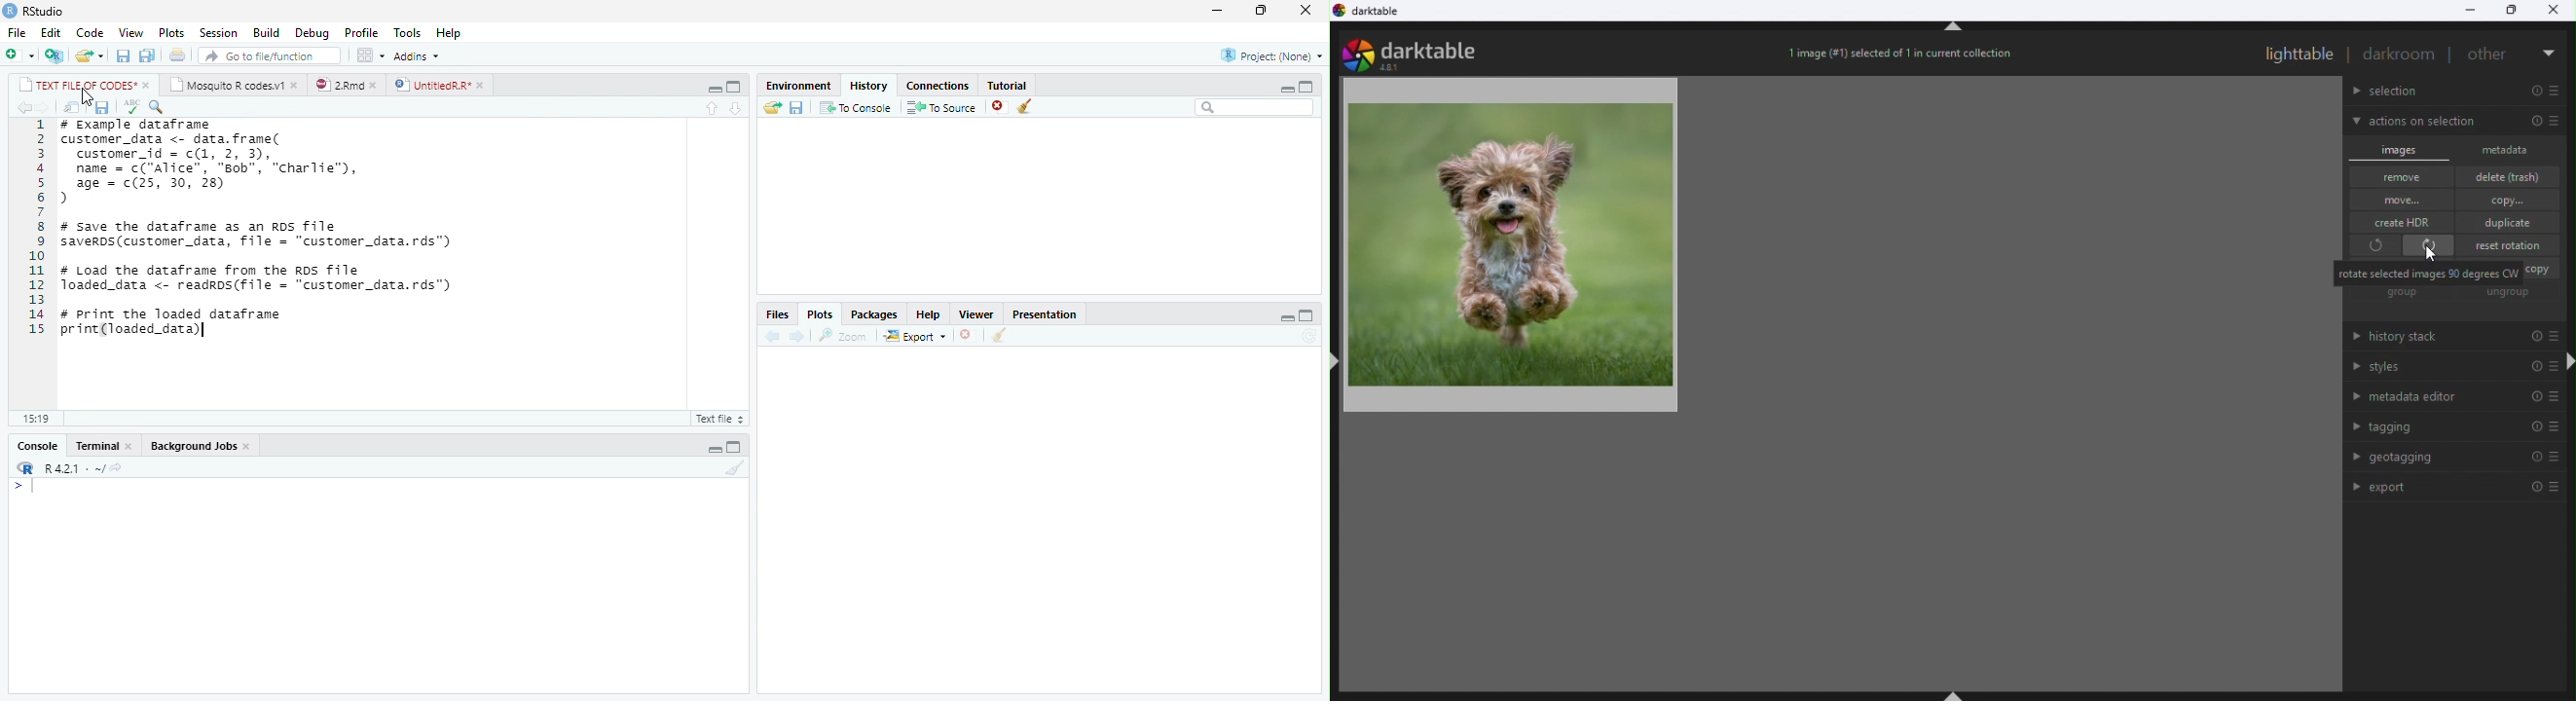 This screenshot has width=2576, height=728. I want to click on search file, so click(271, 55).